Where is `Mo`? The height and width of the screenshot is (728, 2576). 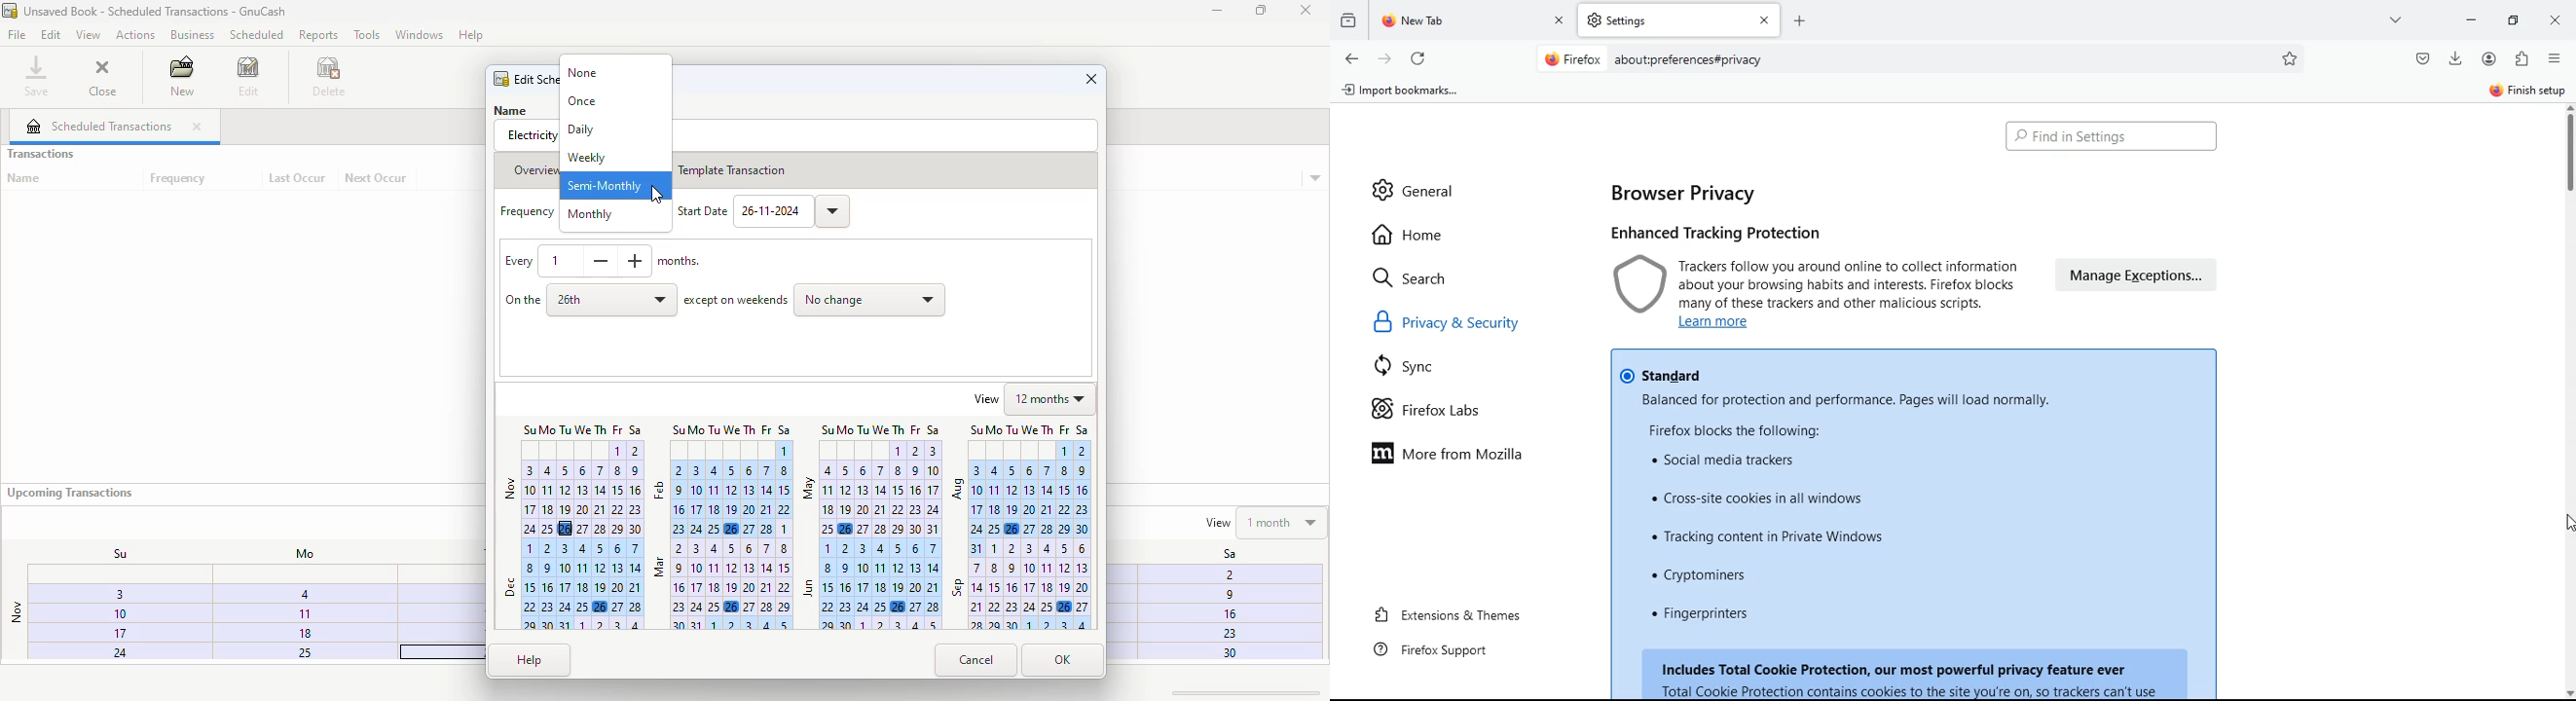 Mo is located at coordinates (299, 554).